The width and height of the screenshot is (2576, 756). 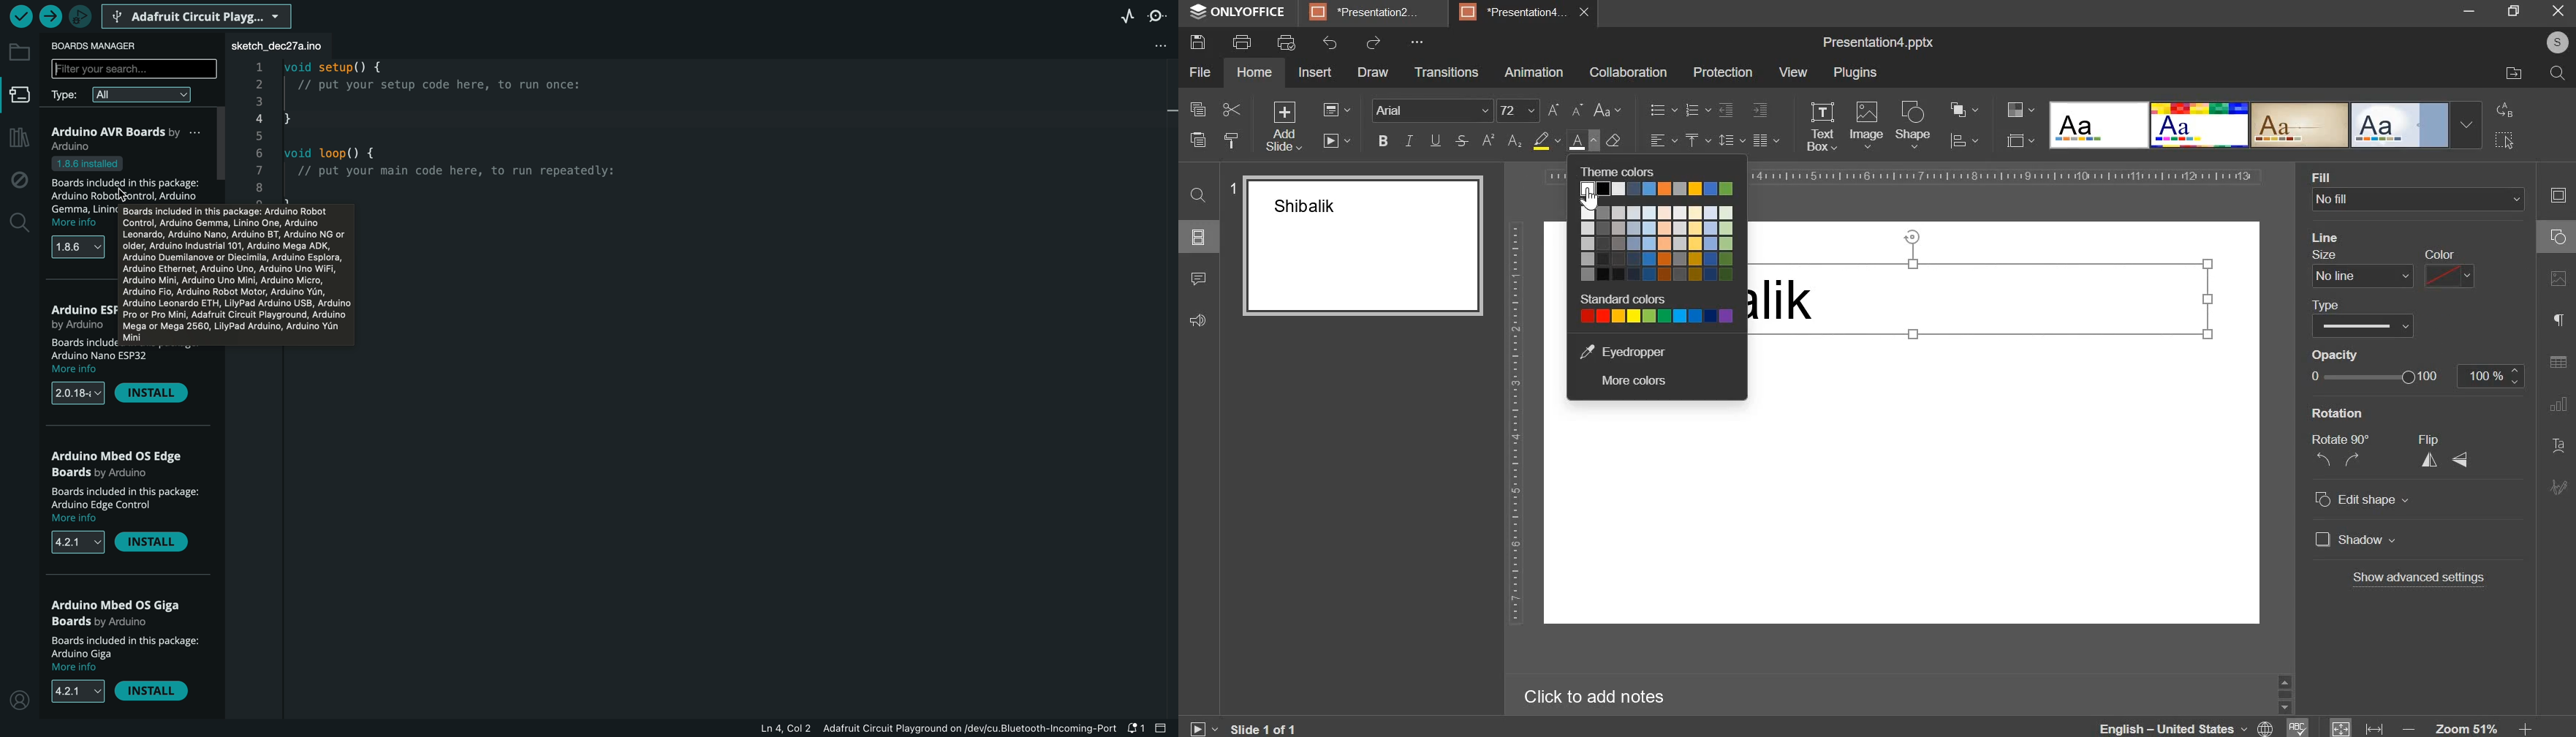 What do you see at coordinates (1254, 72) in the screenshot?
I see `home` at bounding box center [1254, 72].